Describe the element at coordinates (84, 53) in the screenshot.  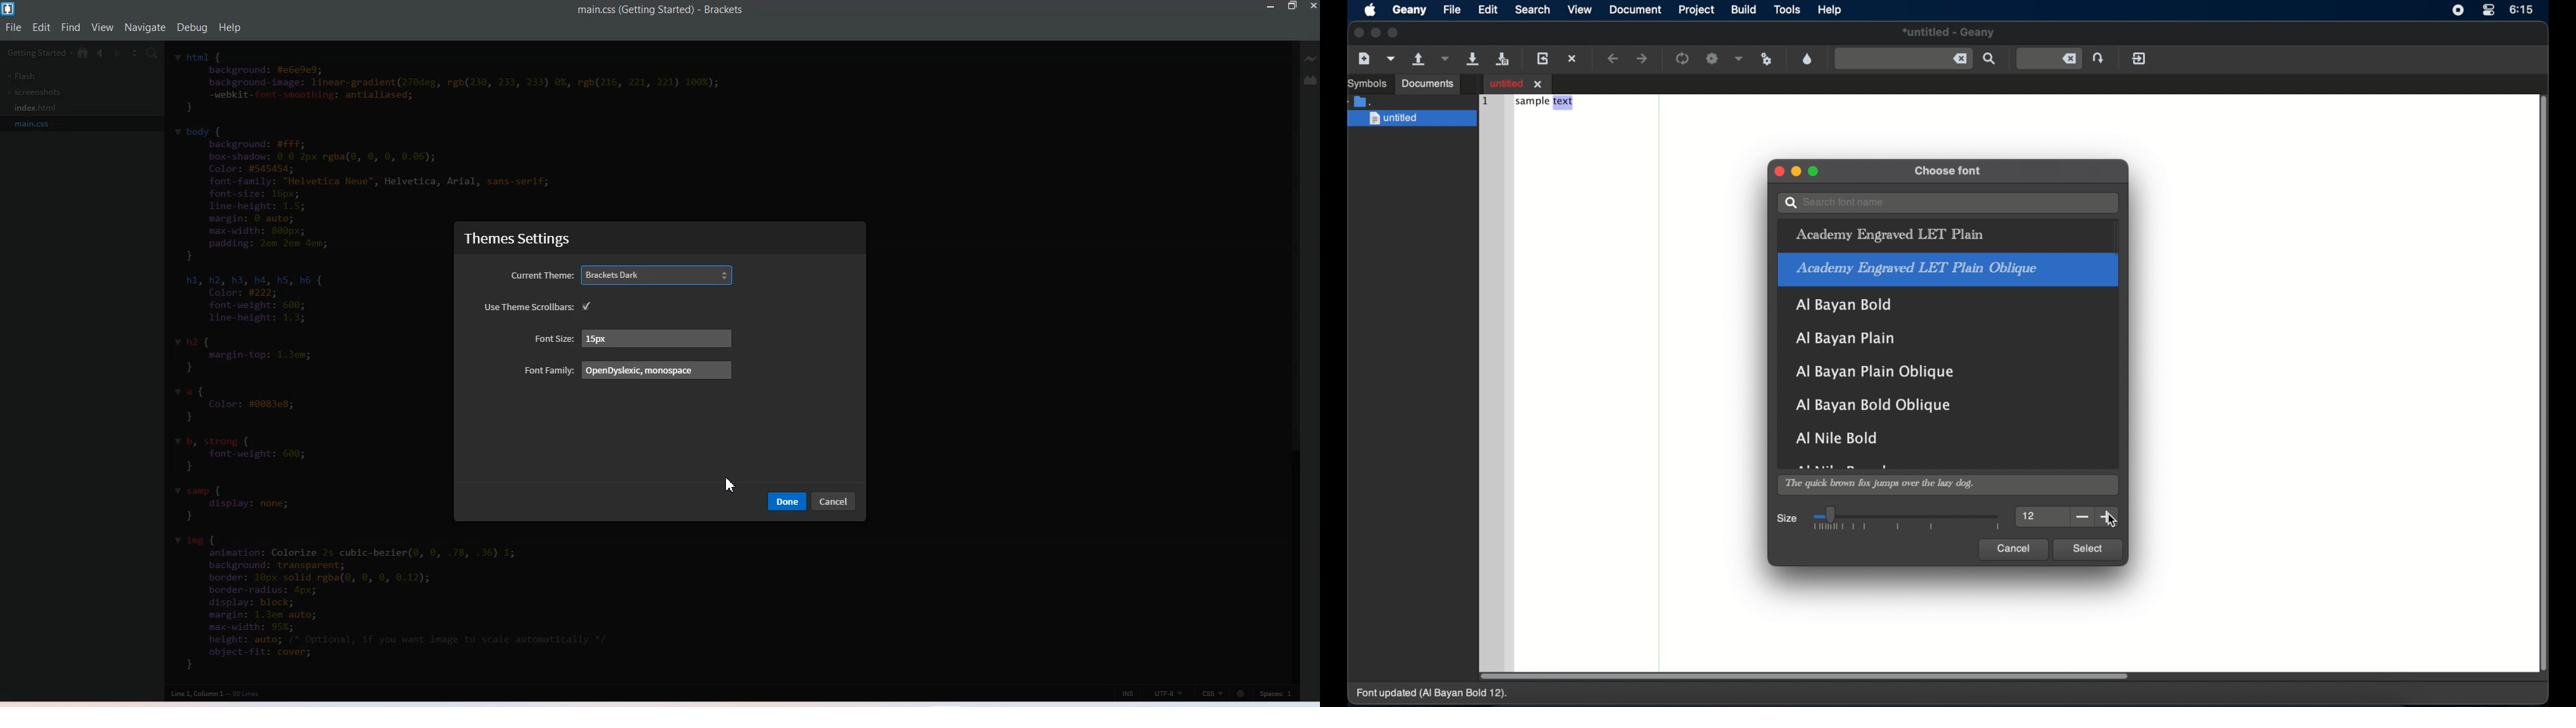
I see `View in Tree file` at that location.